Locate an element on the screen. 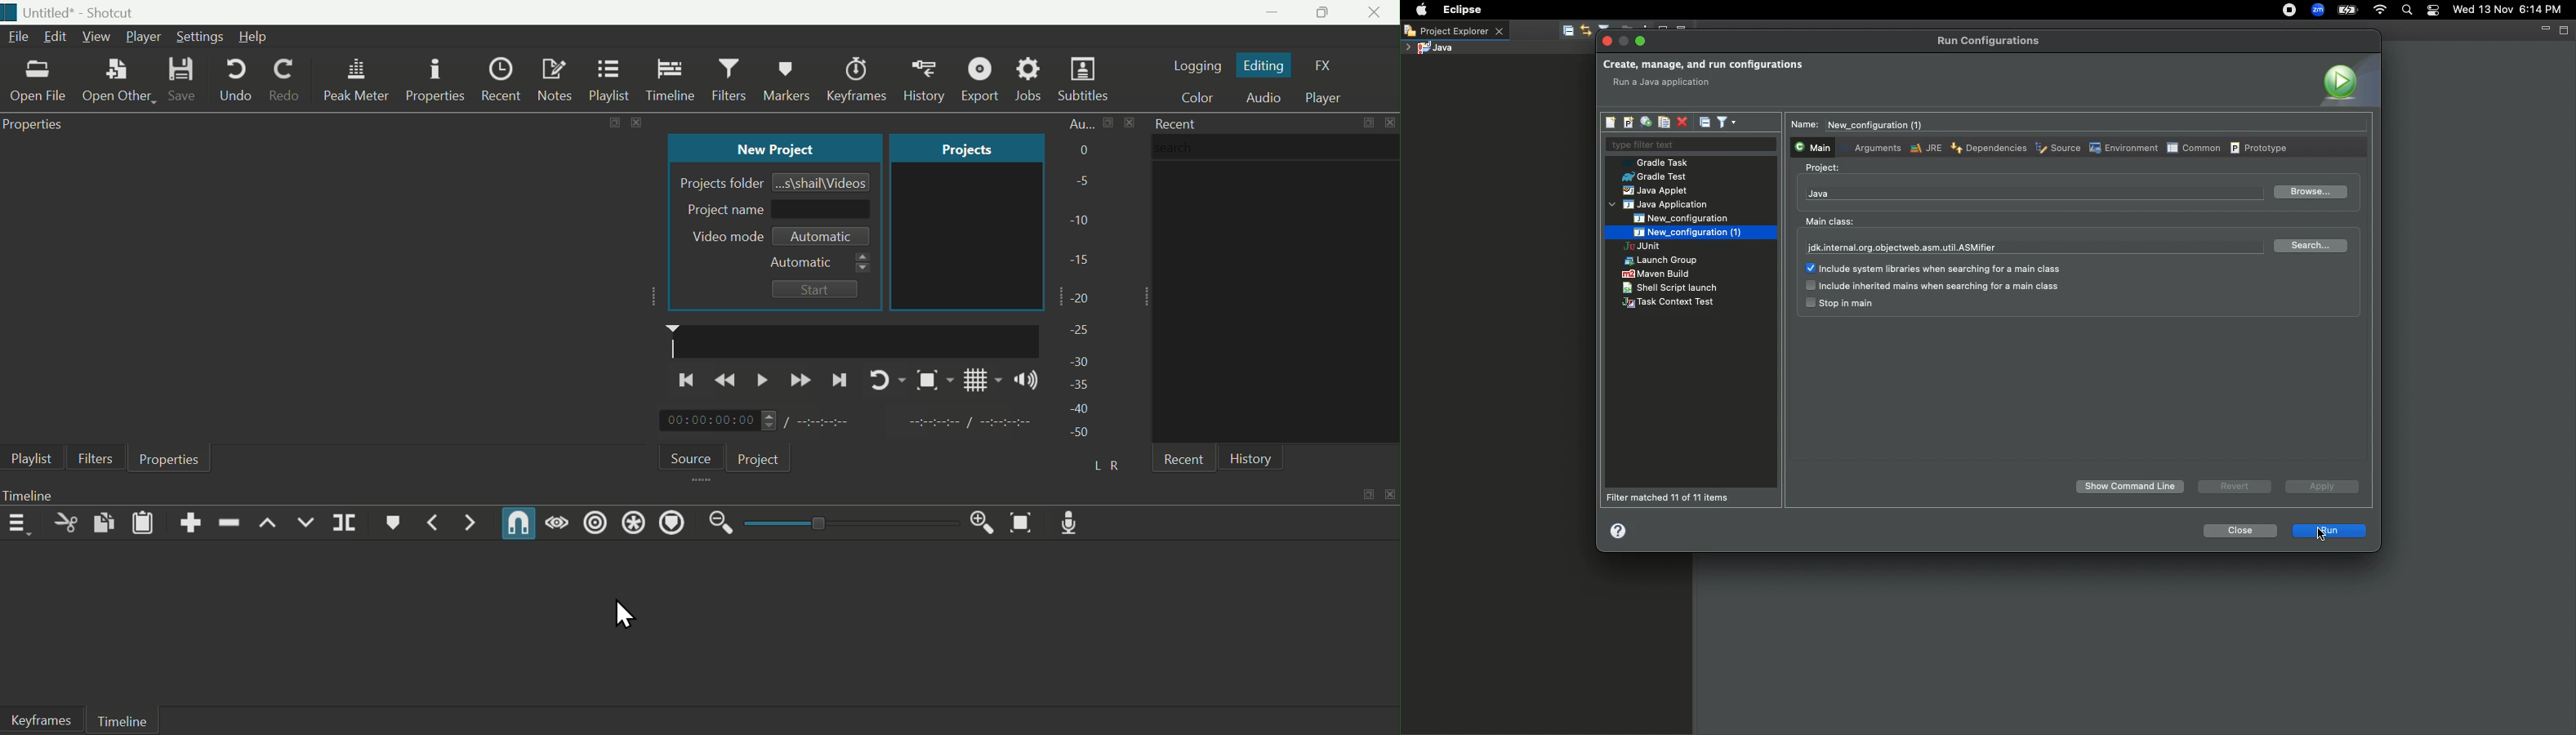  Properties is located at coordinates (170, 460).